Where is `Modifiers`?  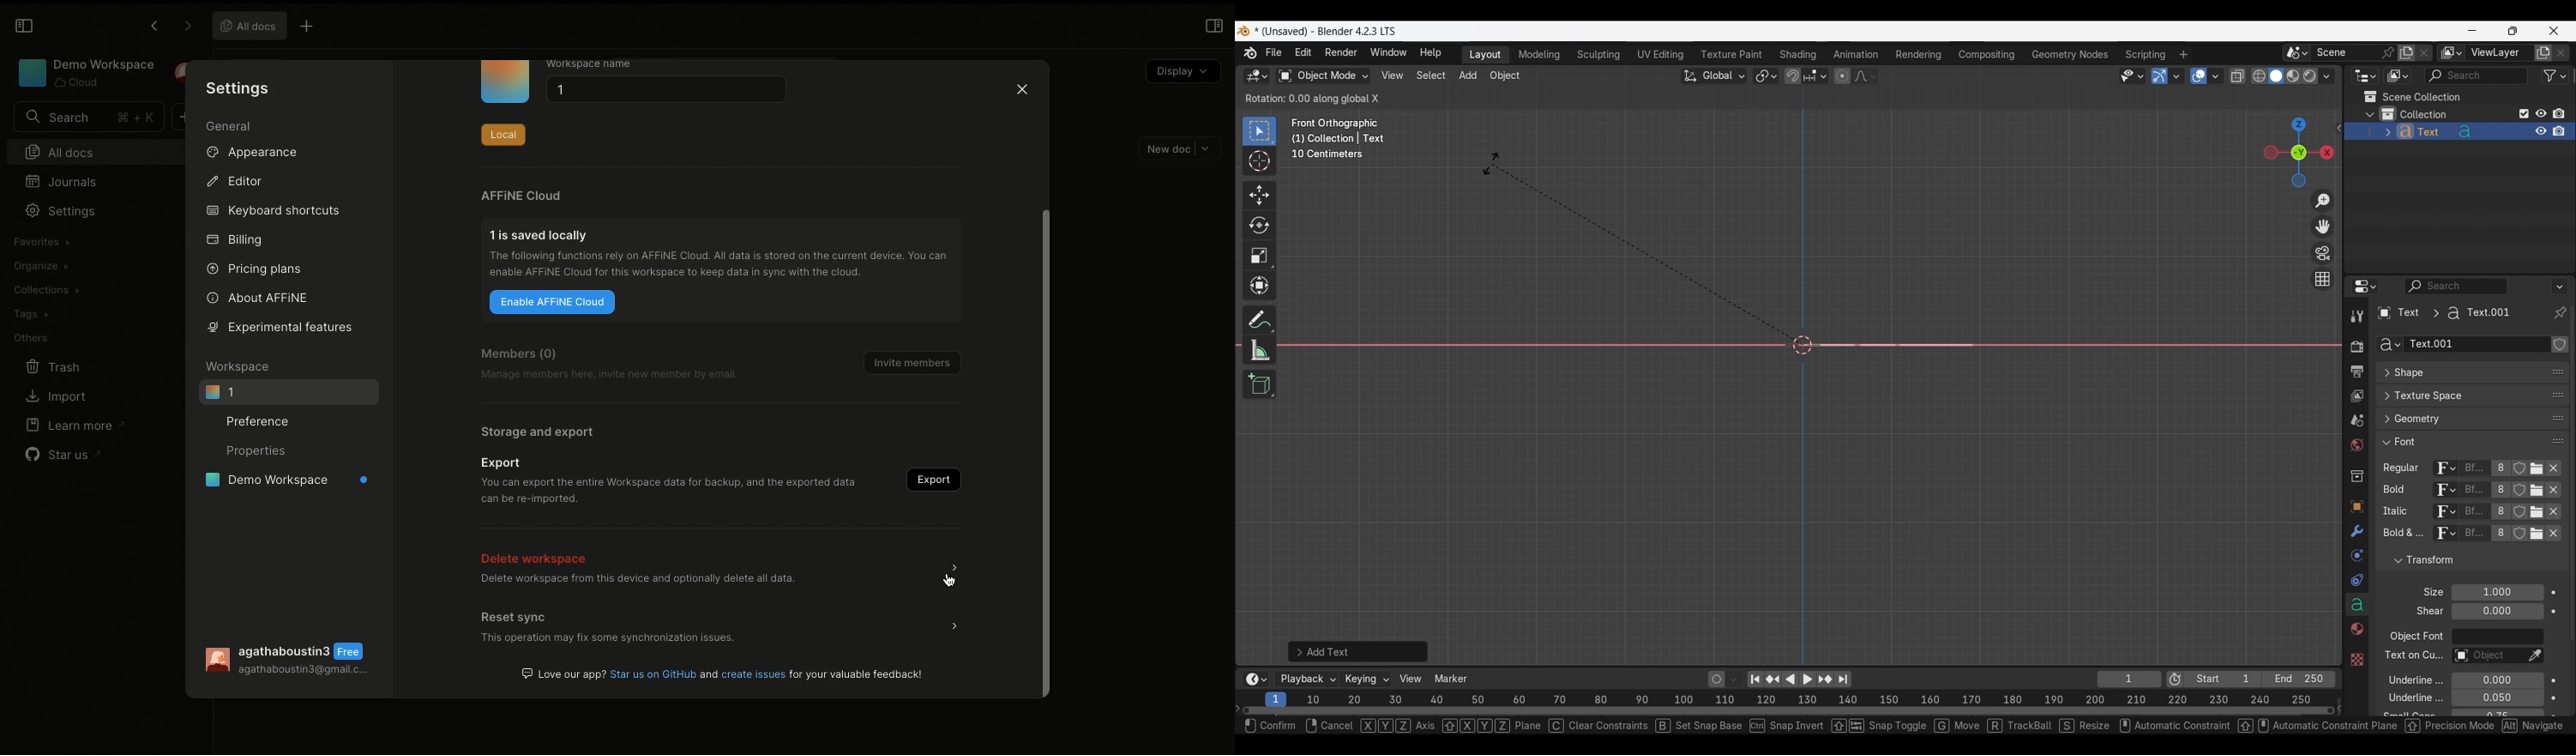
Modifiers is located at coordinates (2356, 532).